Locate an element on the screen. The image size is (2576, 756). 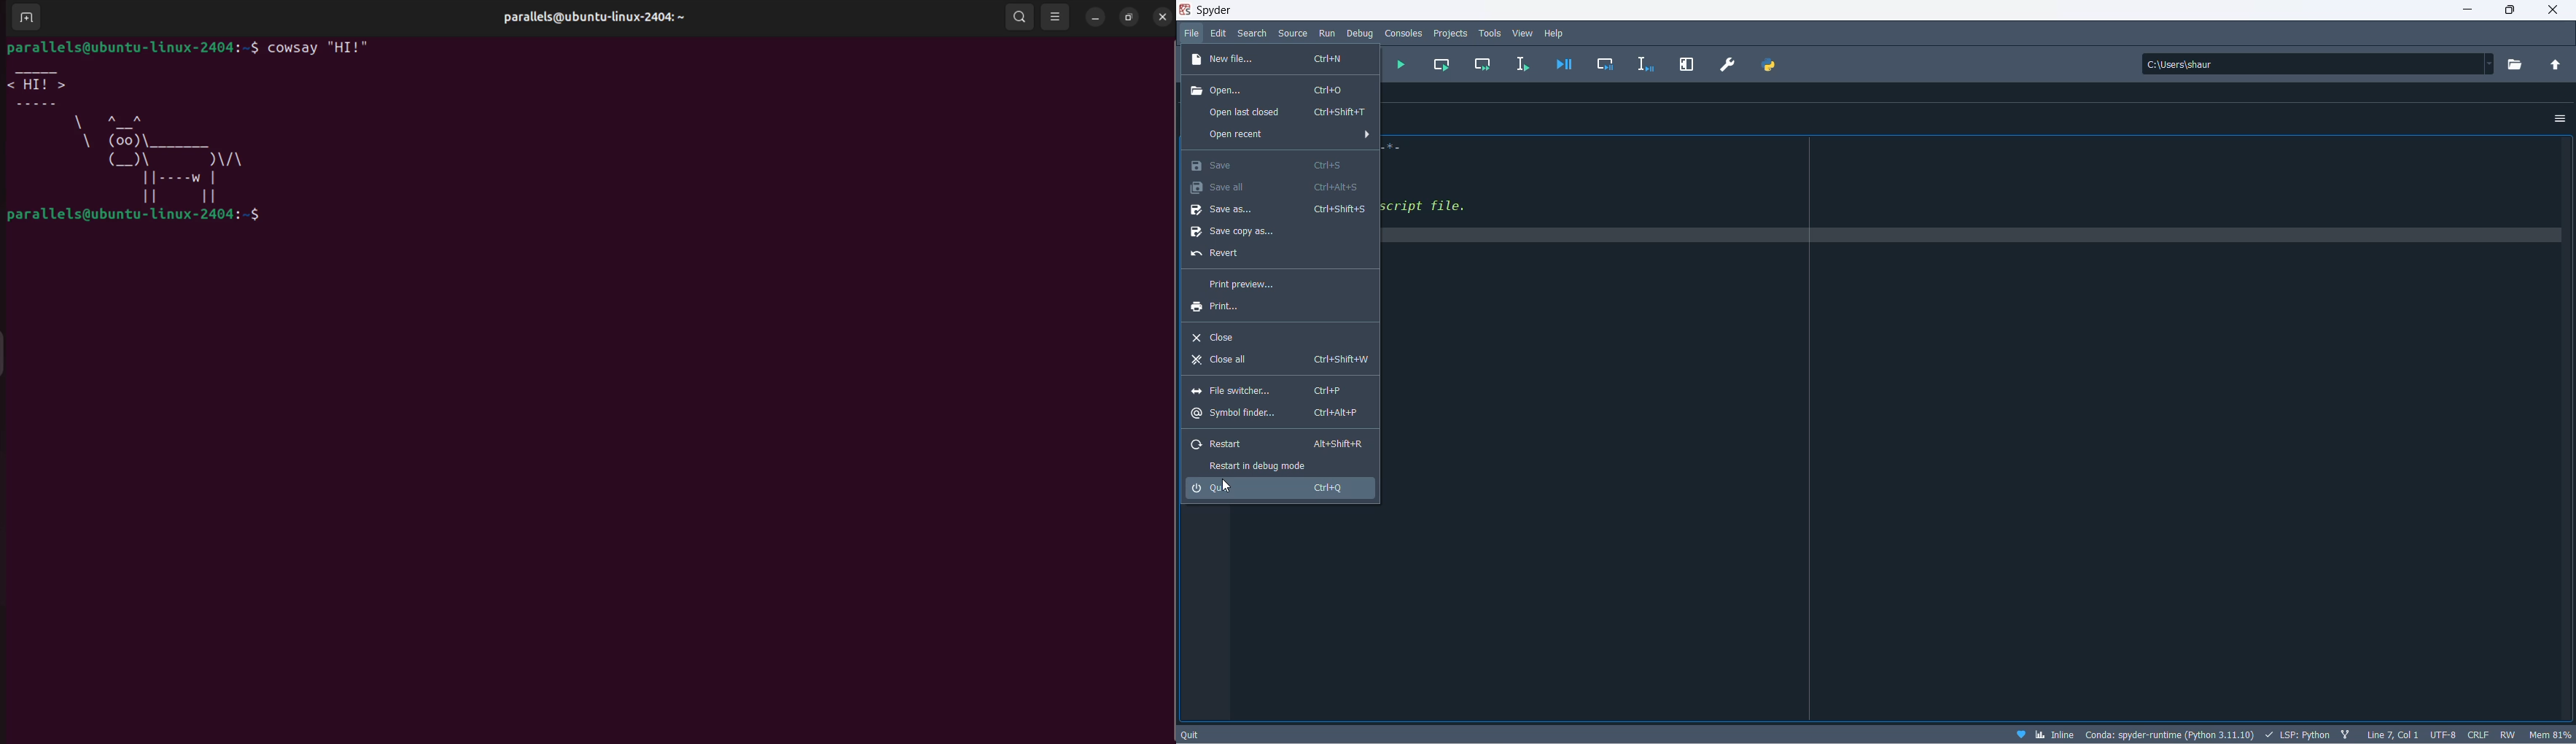
tools is located at coordinates (1490, 32).